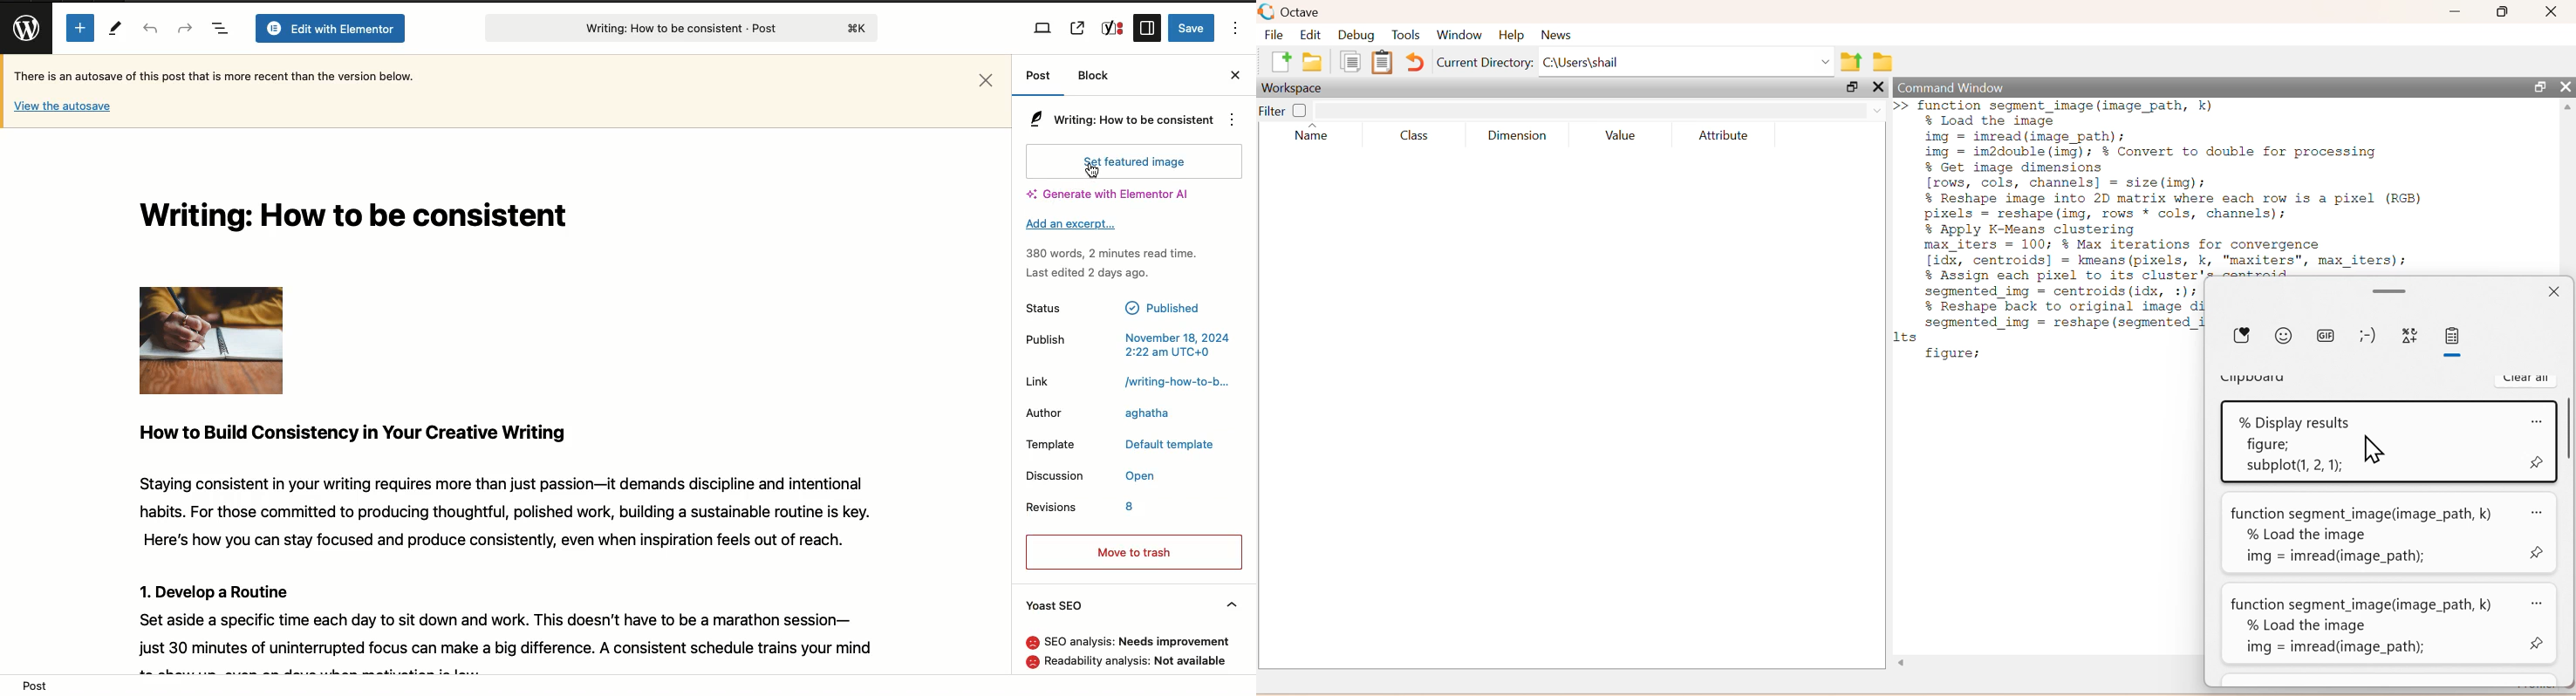 The height and width of the screenshot is (700, 2576). Describe the element at coordinates (2456, 340) in the screenshot. I see `paste` at that location.